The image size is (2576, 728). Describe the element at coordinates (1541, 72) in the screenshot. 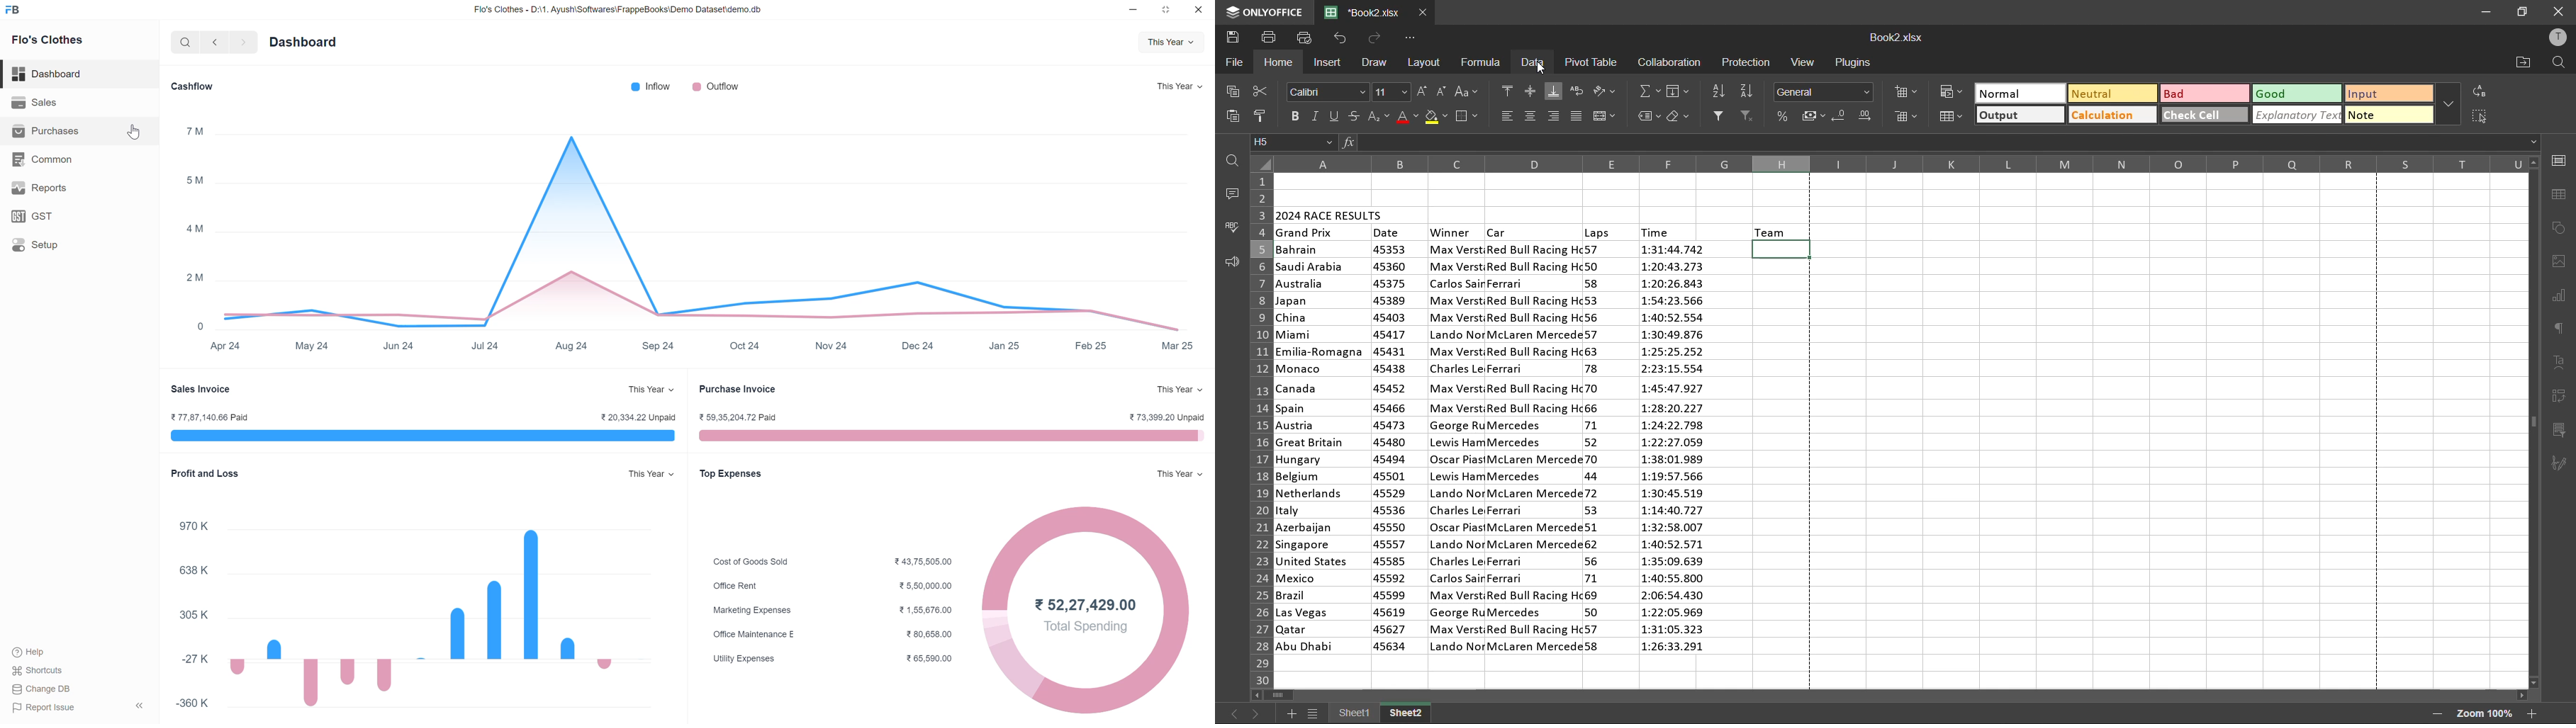

I see `cursor` at that location.